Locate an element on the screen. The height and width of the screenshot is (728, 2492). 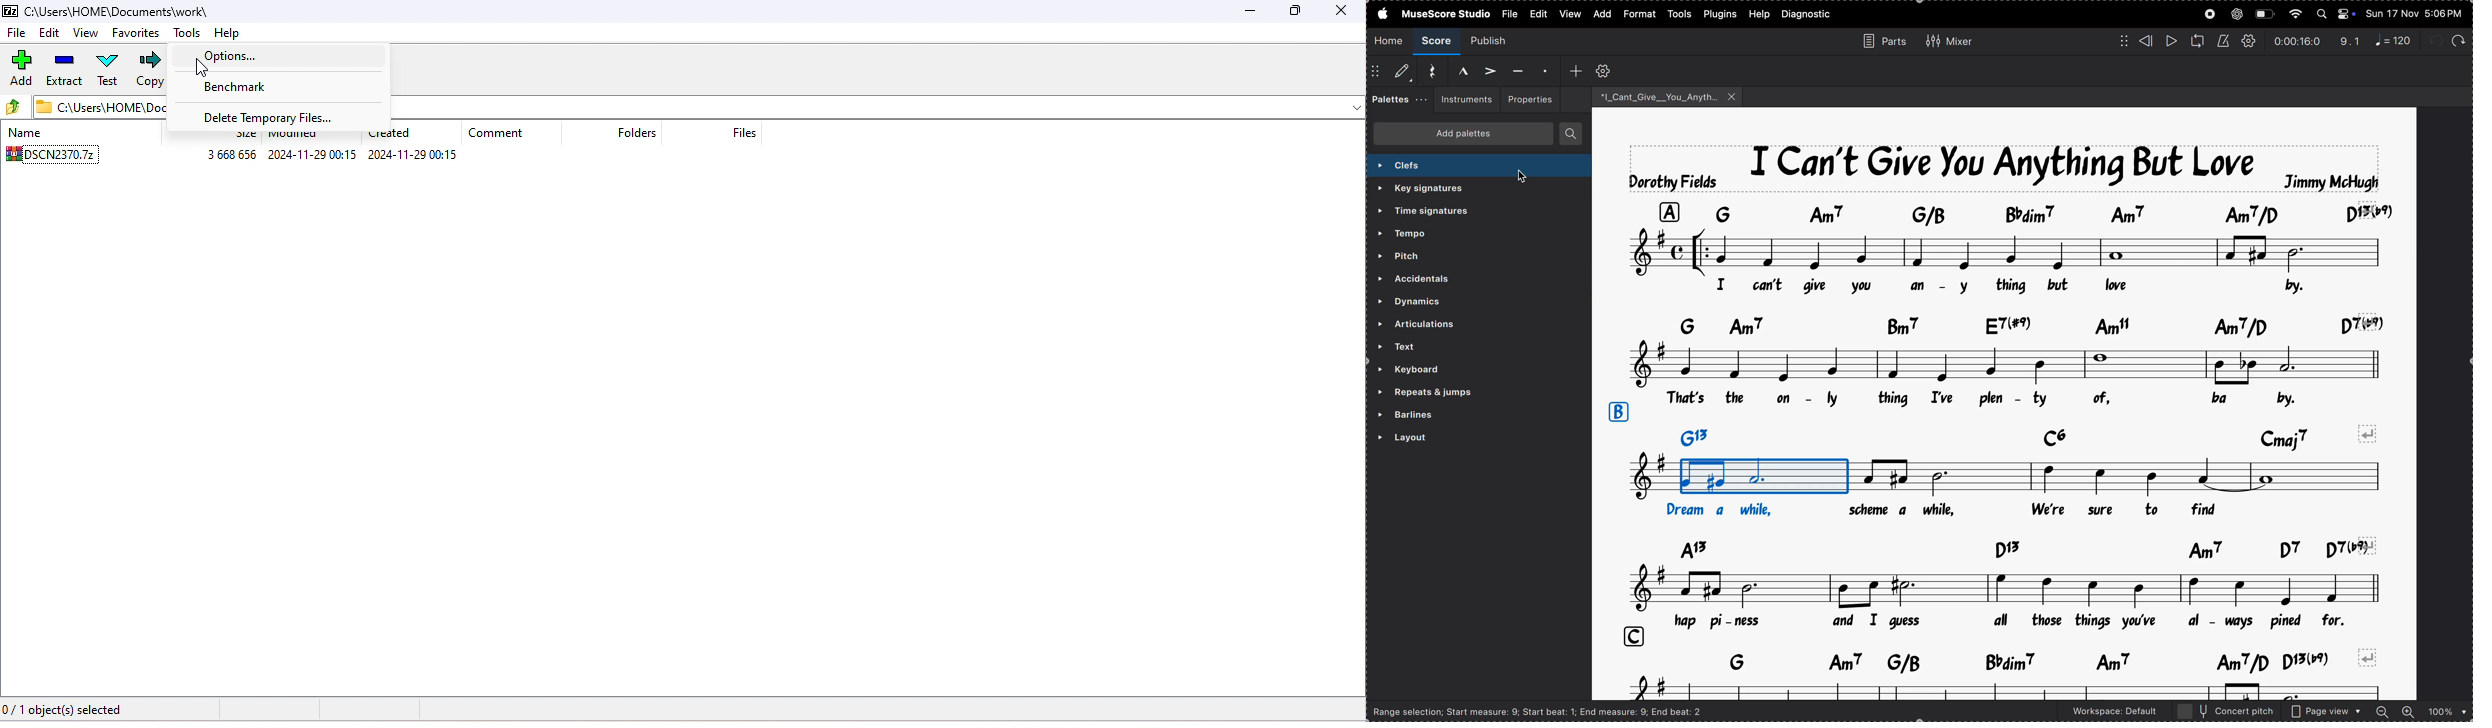
add is located at coordinates (1576, 69).